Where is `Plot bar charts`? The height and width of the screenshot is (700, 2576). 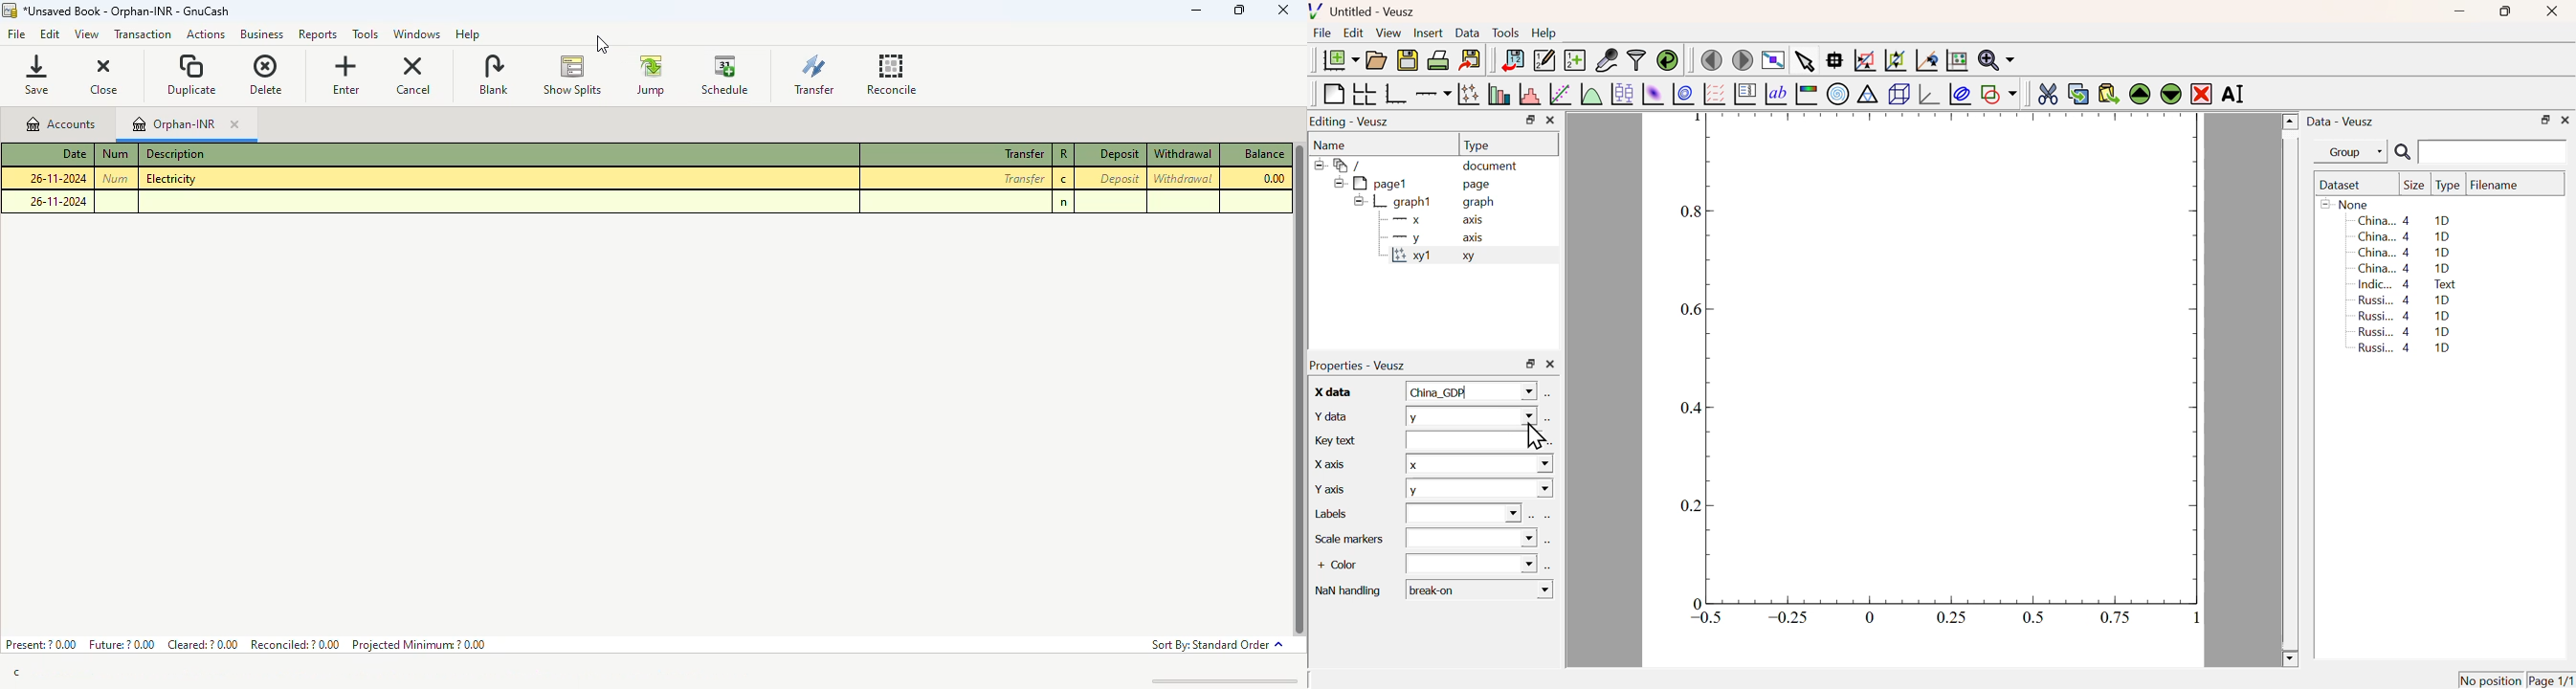 Plot bar charts is located at coordinates (1499, 94).